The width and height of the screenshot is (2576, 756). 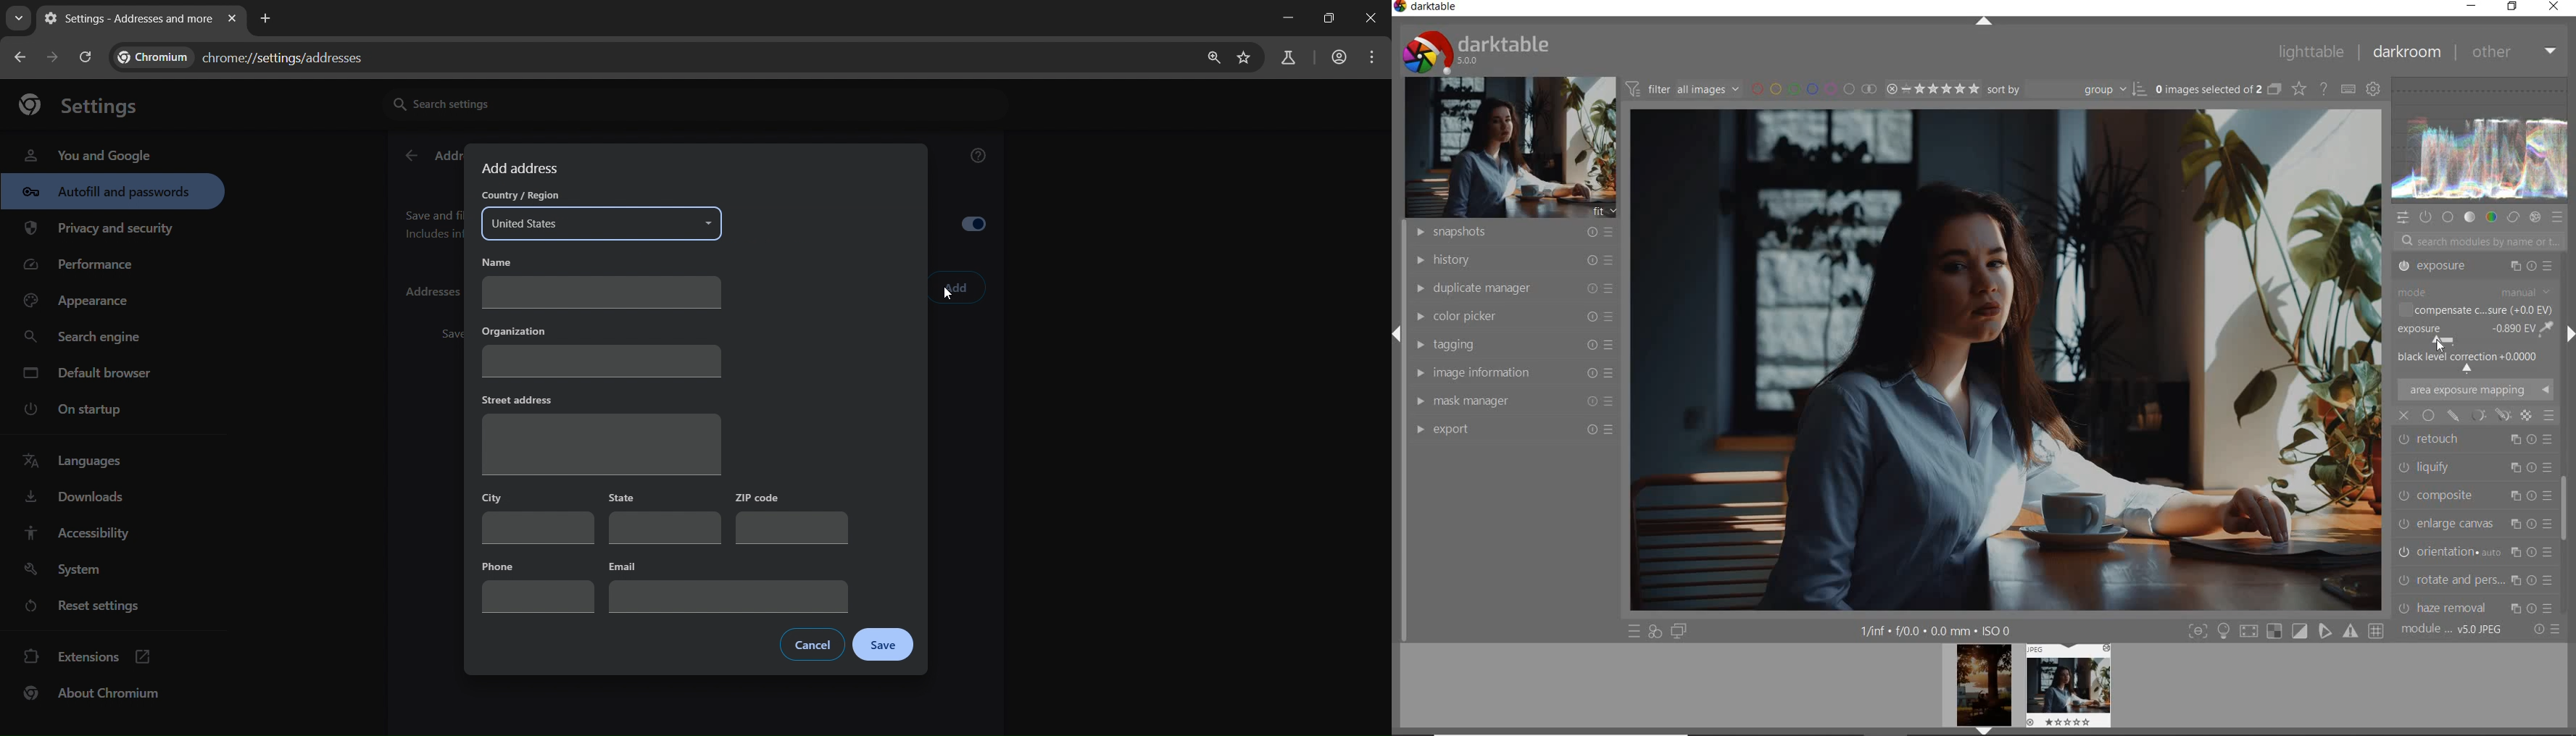 I want to click on name, so click(x=600, y=283).